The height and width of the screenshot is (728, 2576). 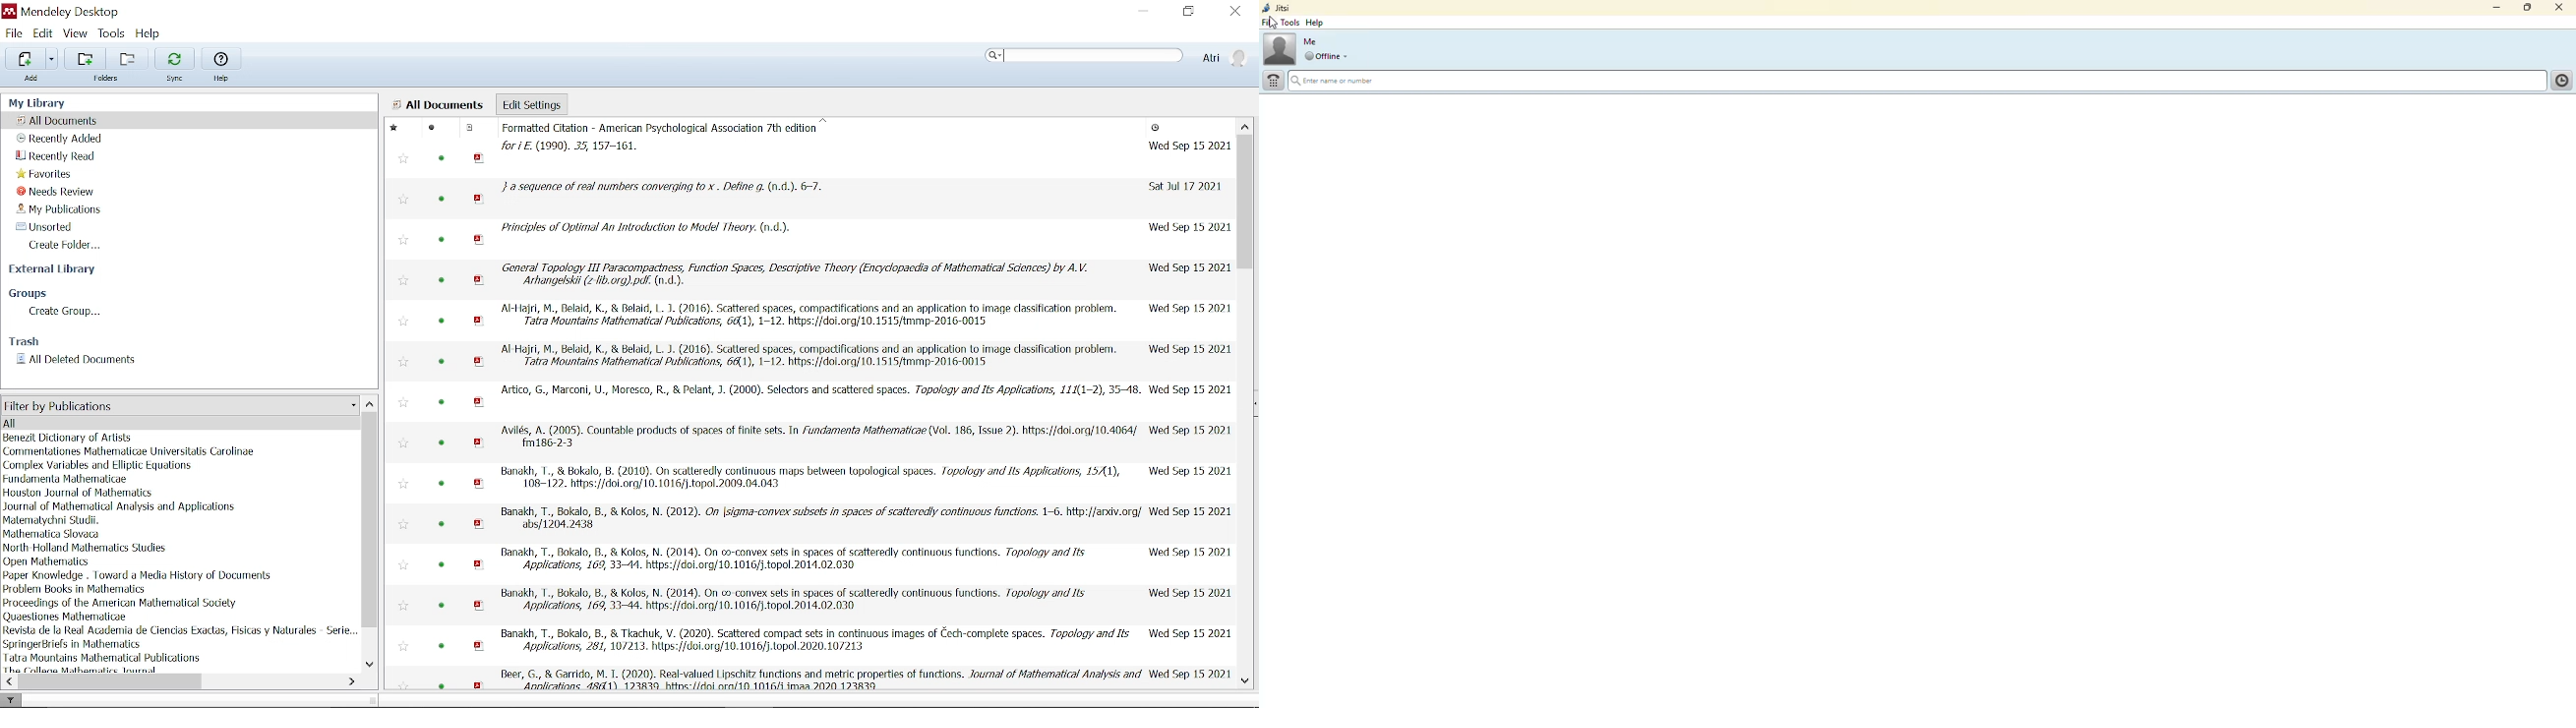 I want to click on author, so click(x=70, y=617).